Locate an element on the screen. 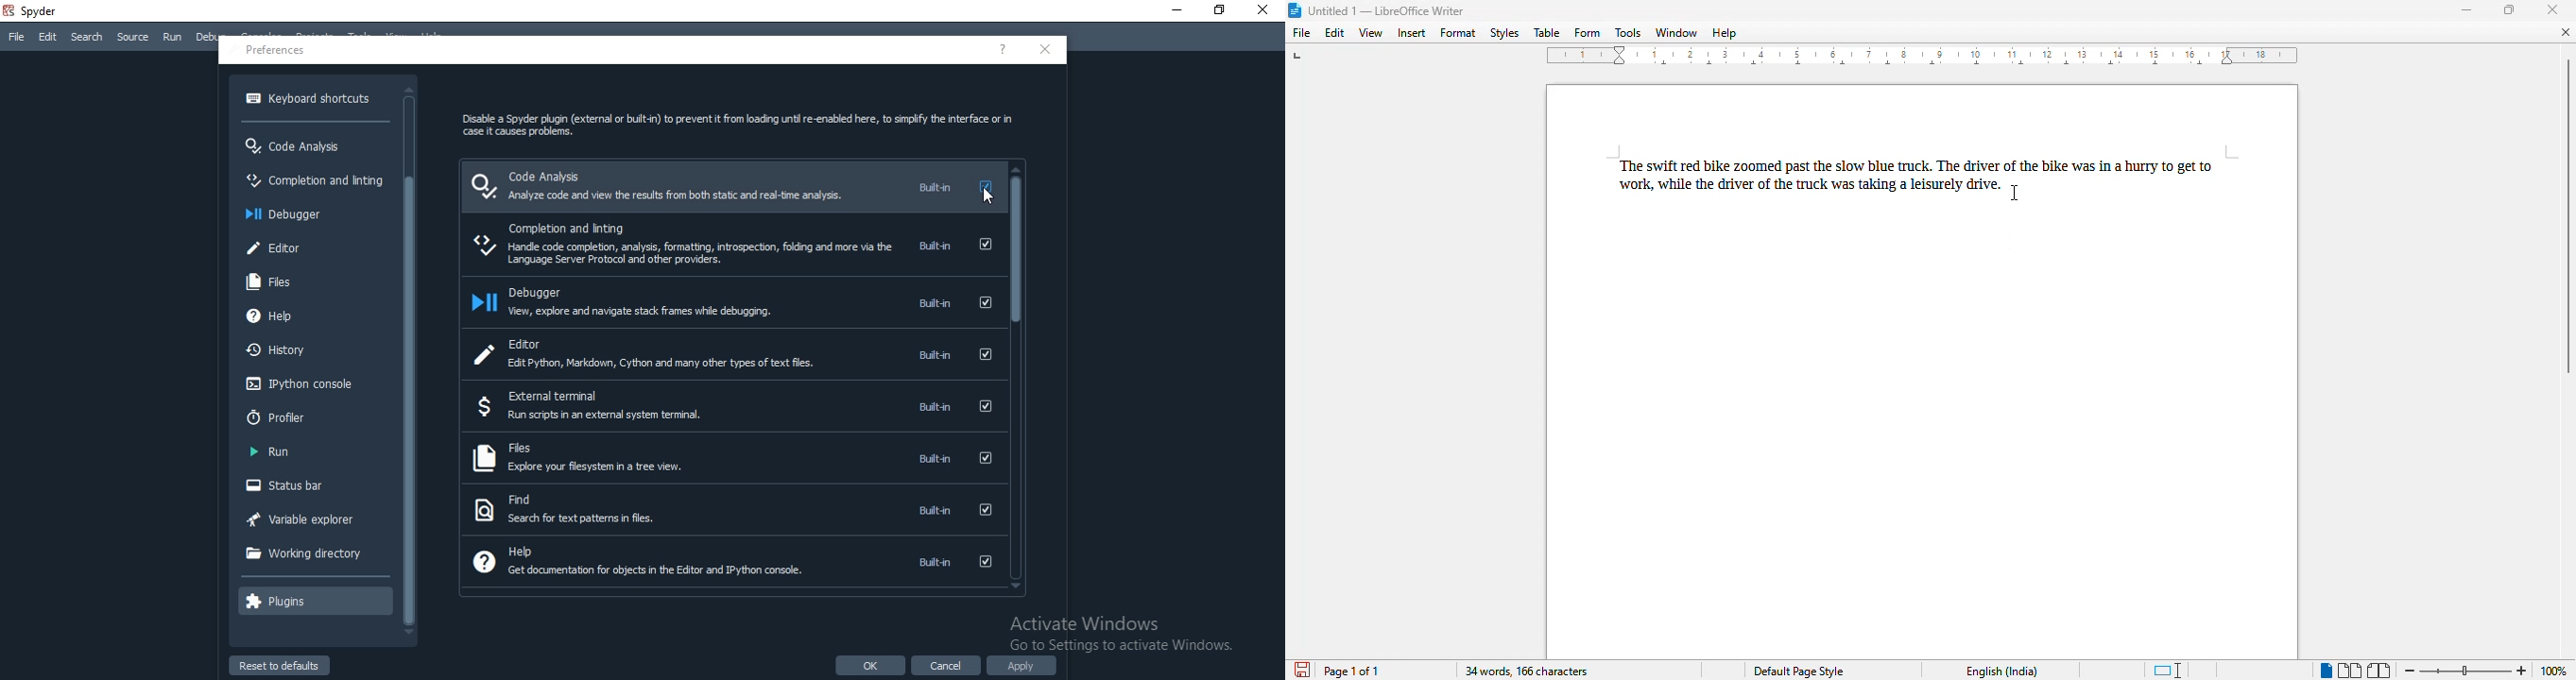 The image size is (2576, 700). tap stop is located at coordinates (1298, 59).